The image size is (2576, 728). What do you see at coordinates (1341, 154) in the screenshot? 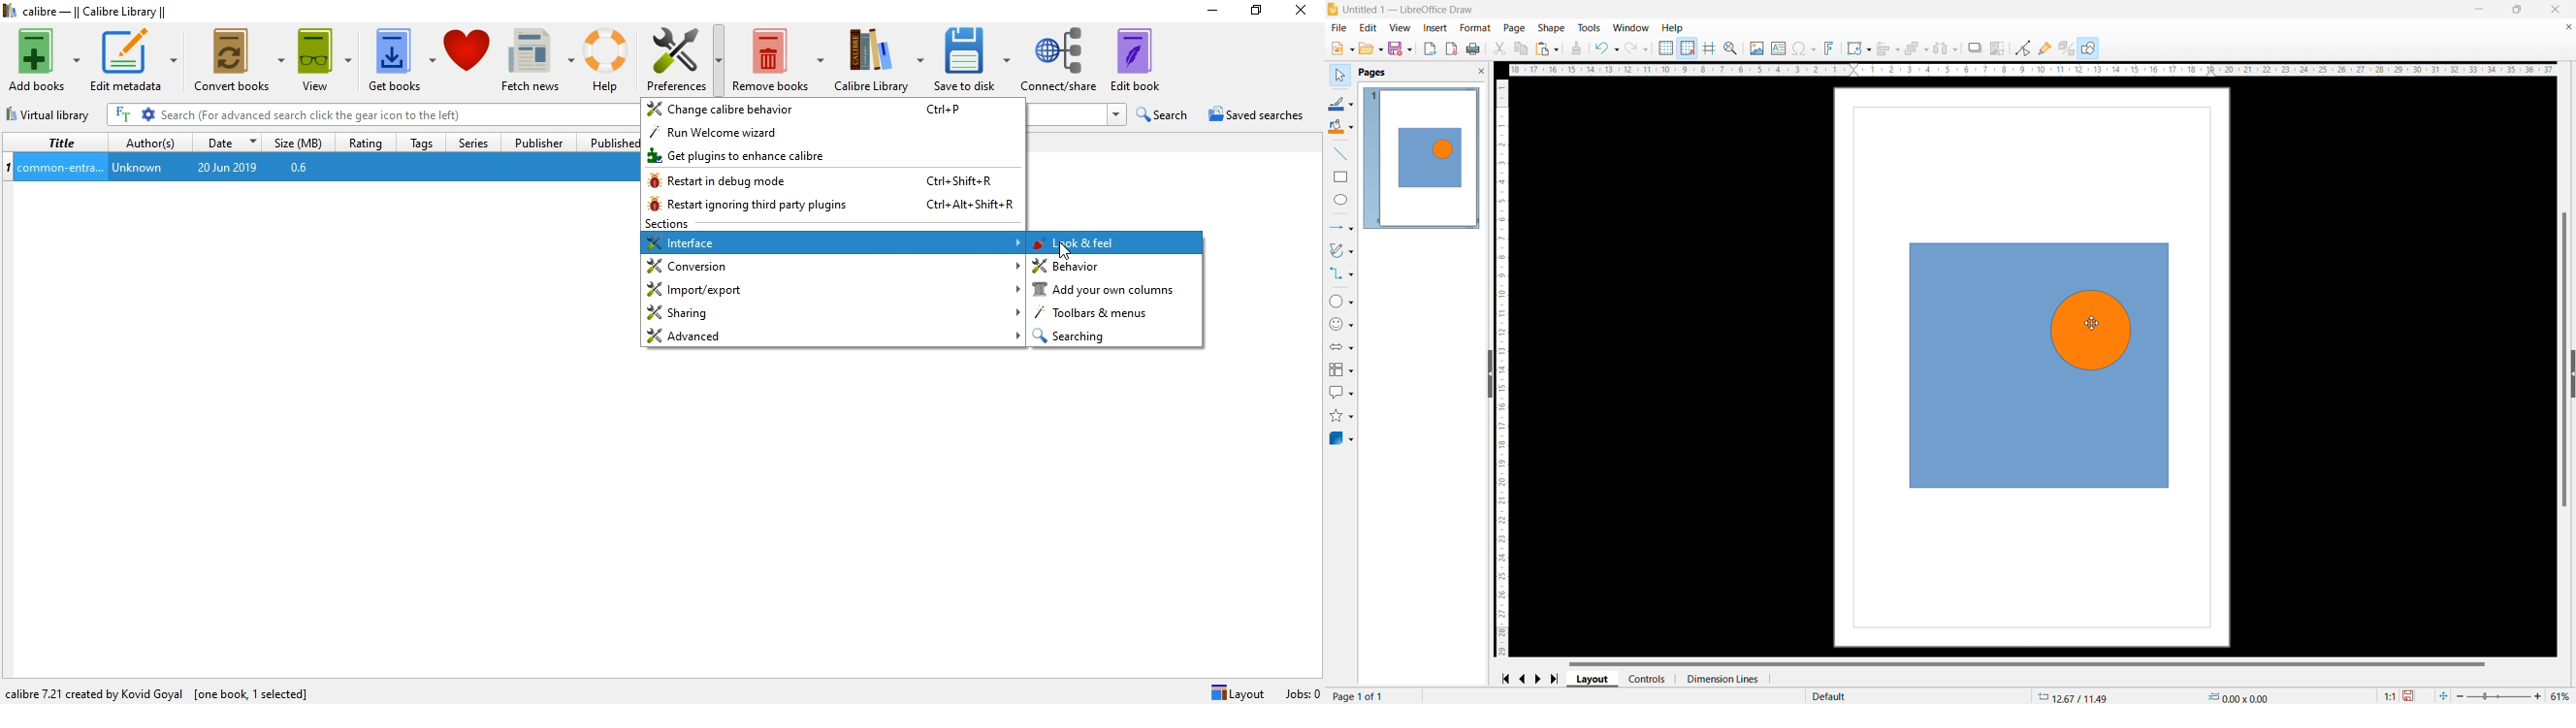
I see `line tool` at bounding box center [1341, 154].